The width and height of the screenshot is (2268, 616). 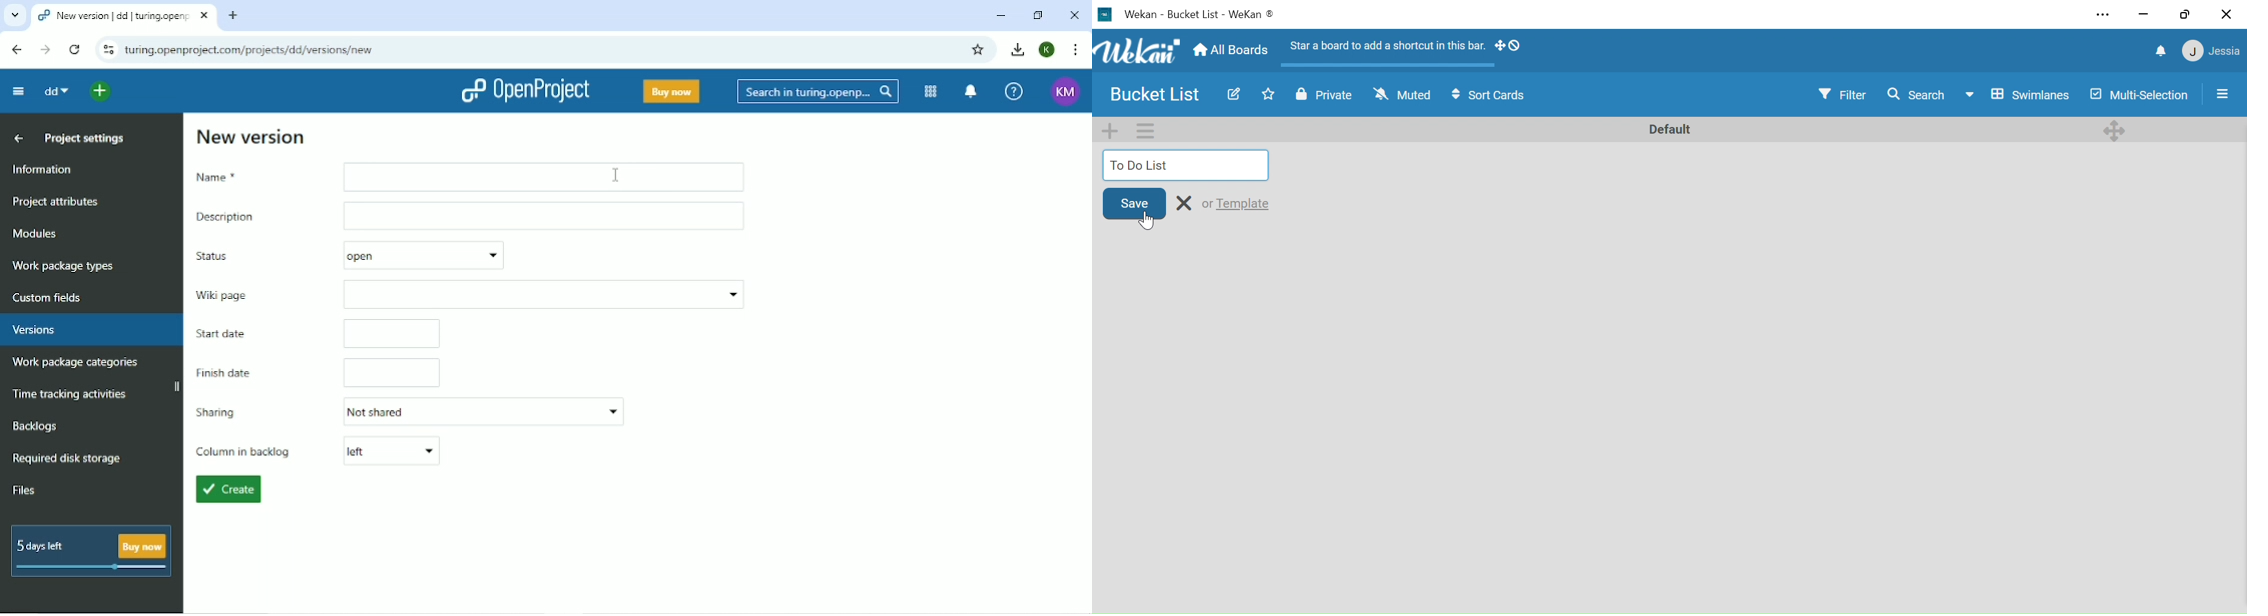 What do you see at coordinates (2226, 52) in the screenshot?
I see `Username` at bounding box center [2226, 52].